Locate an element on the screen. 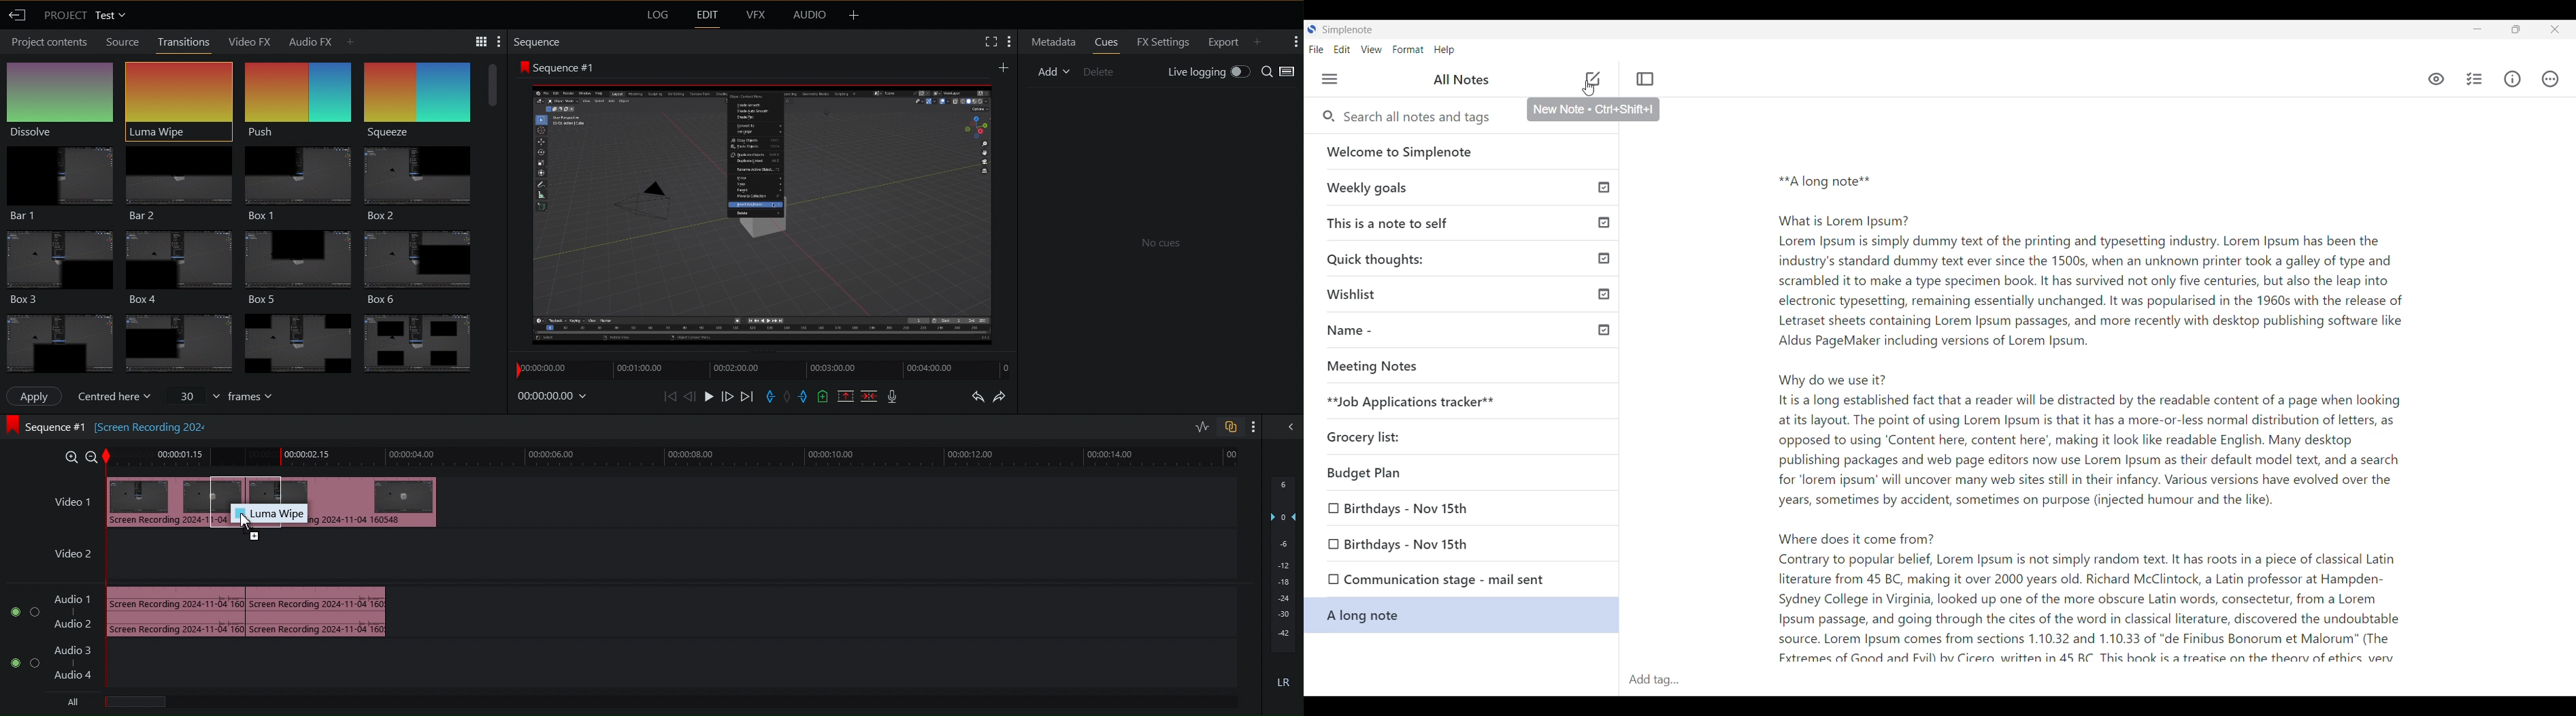 Image resolution: width=2576 pixels, height=728 pixels. File is located at coordinates (1316, 49).